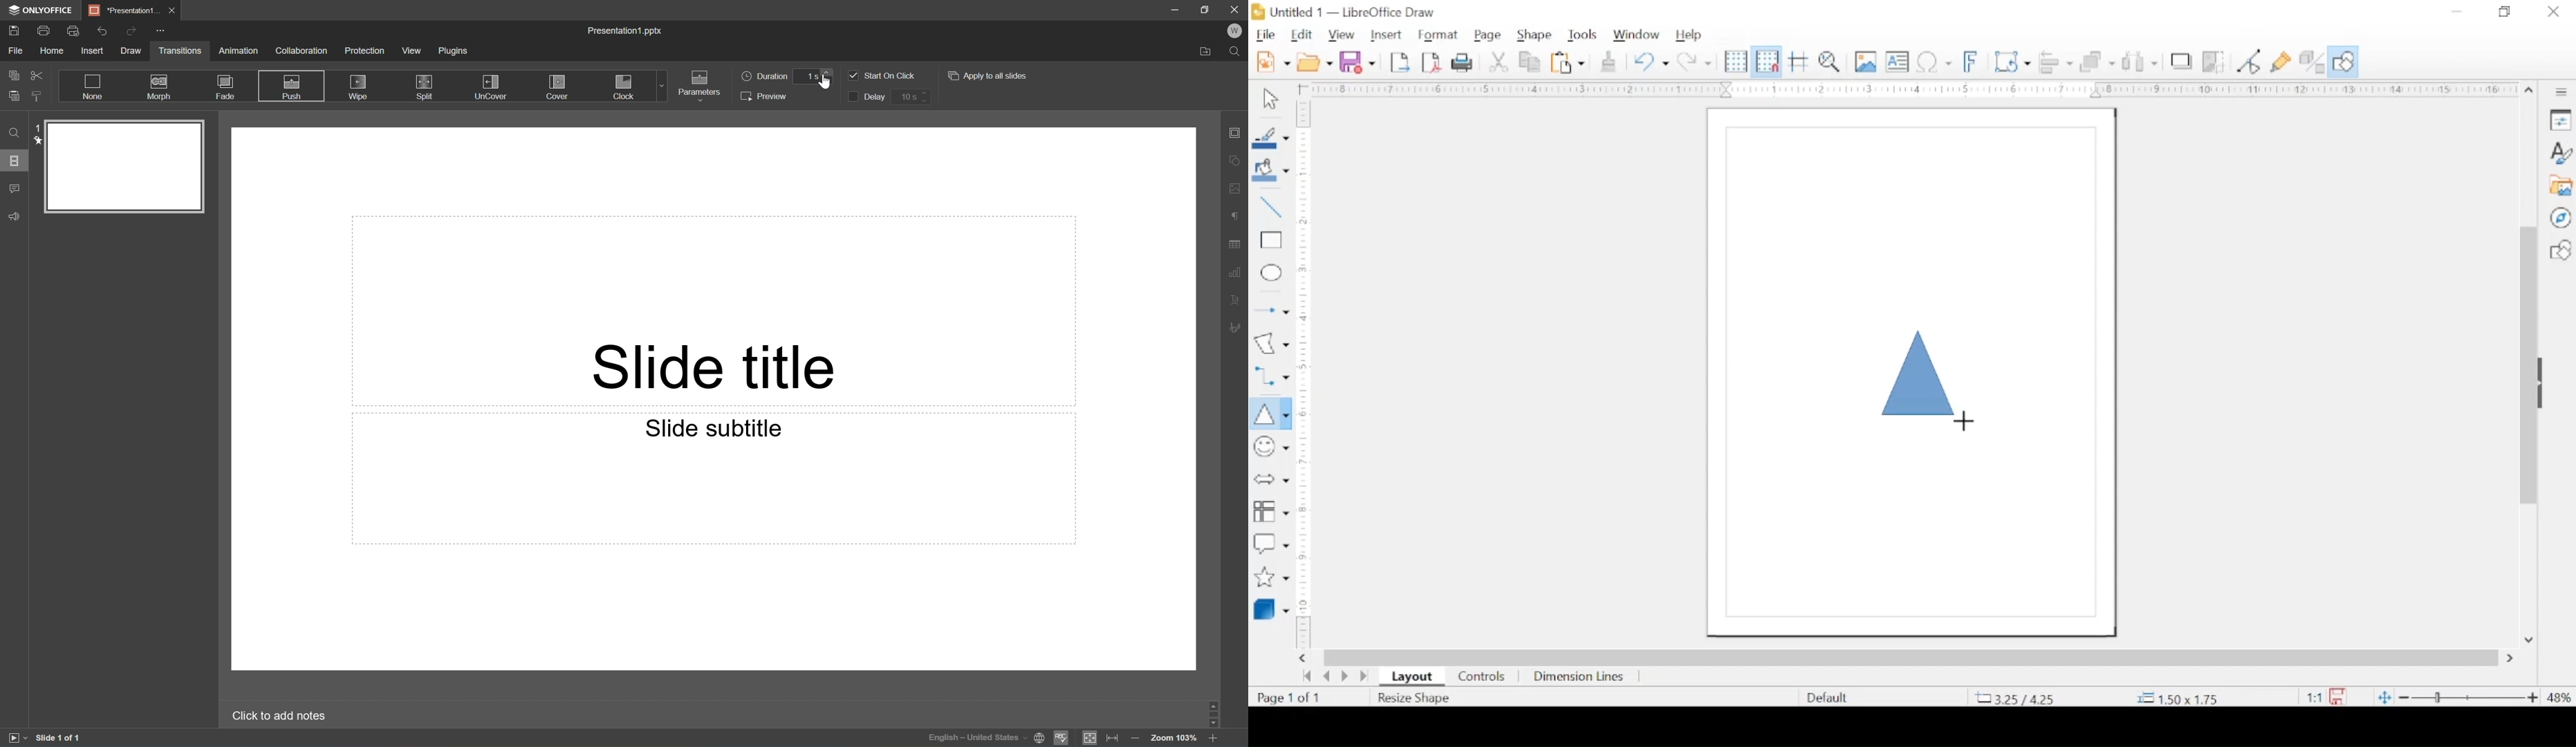 This screenshot has width=2576, height=756. What do you see at coordinates (2560, 250) in the screenshot?
I see `shapes` at bounding box center [2560, 250].